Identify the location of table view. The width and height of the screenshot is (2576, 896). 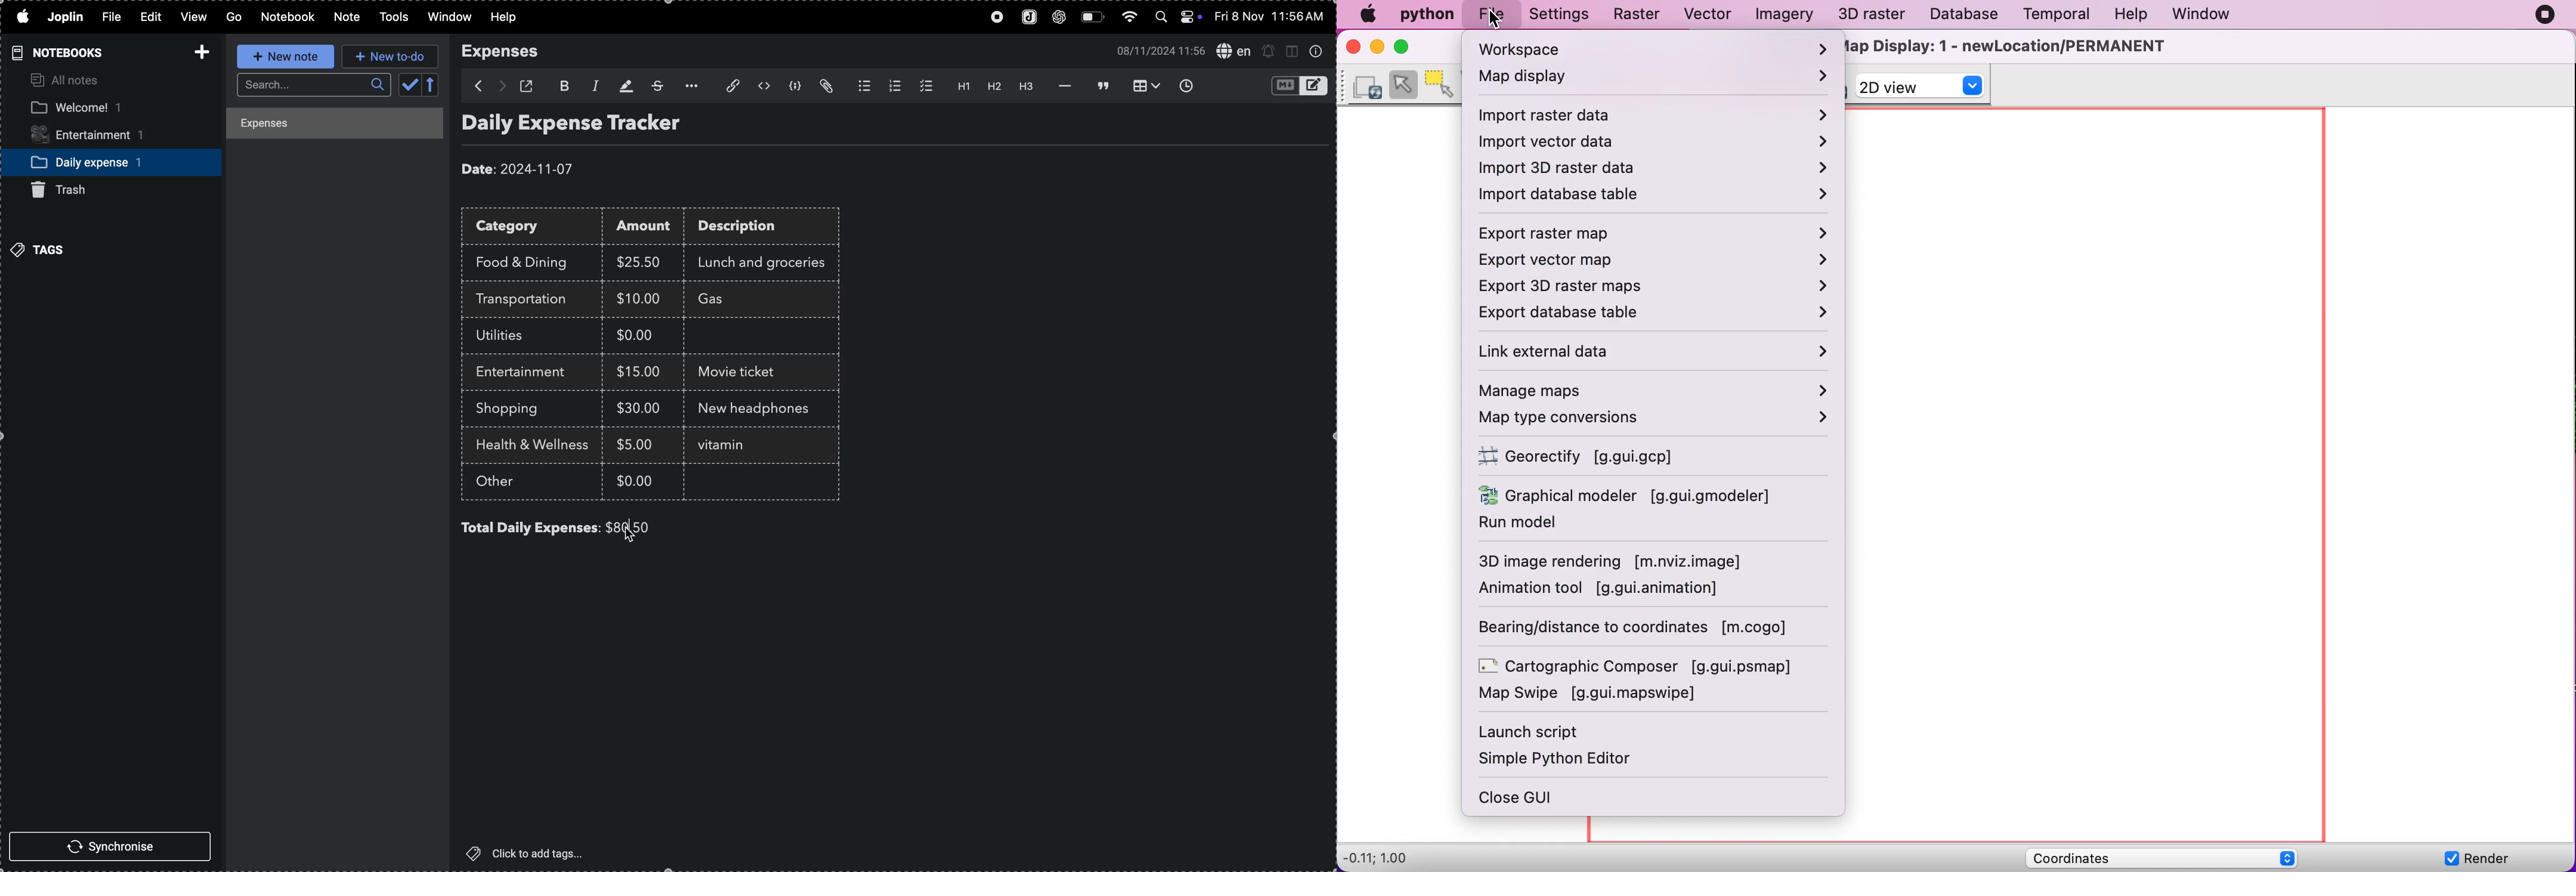
(1142, 86).